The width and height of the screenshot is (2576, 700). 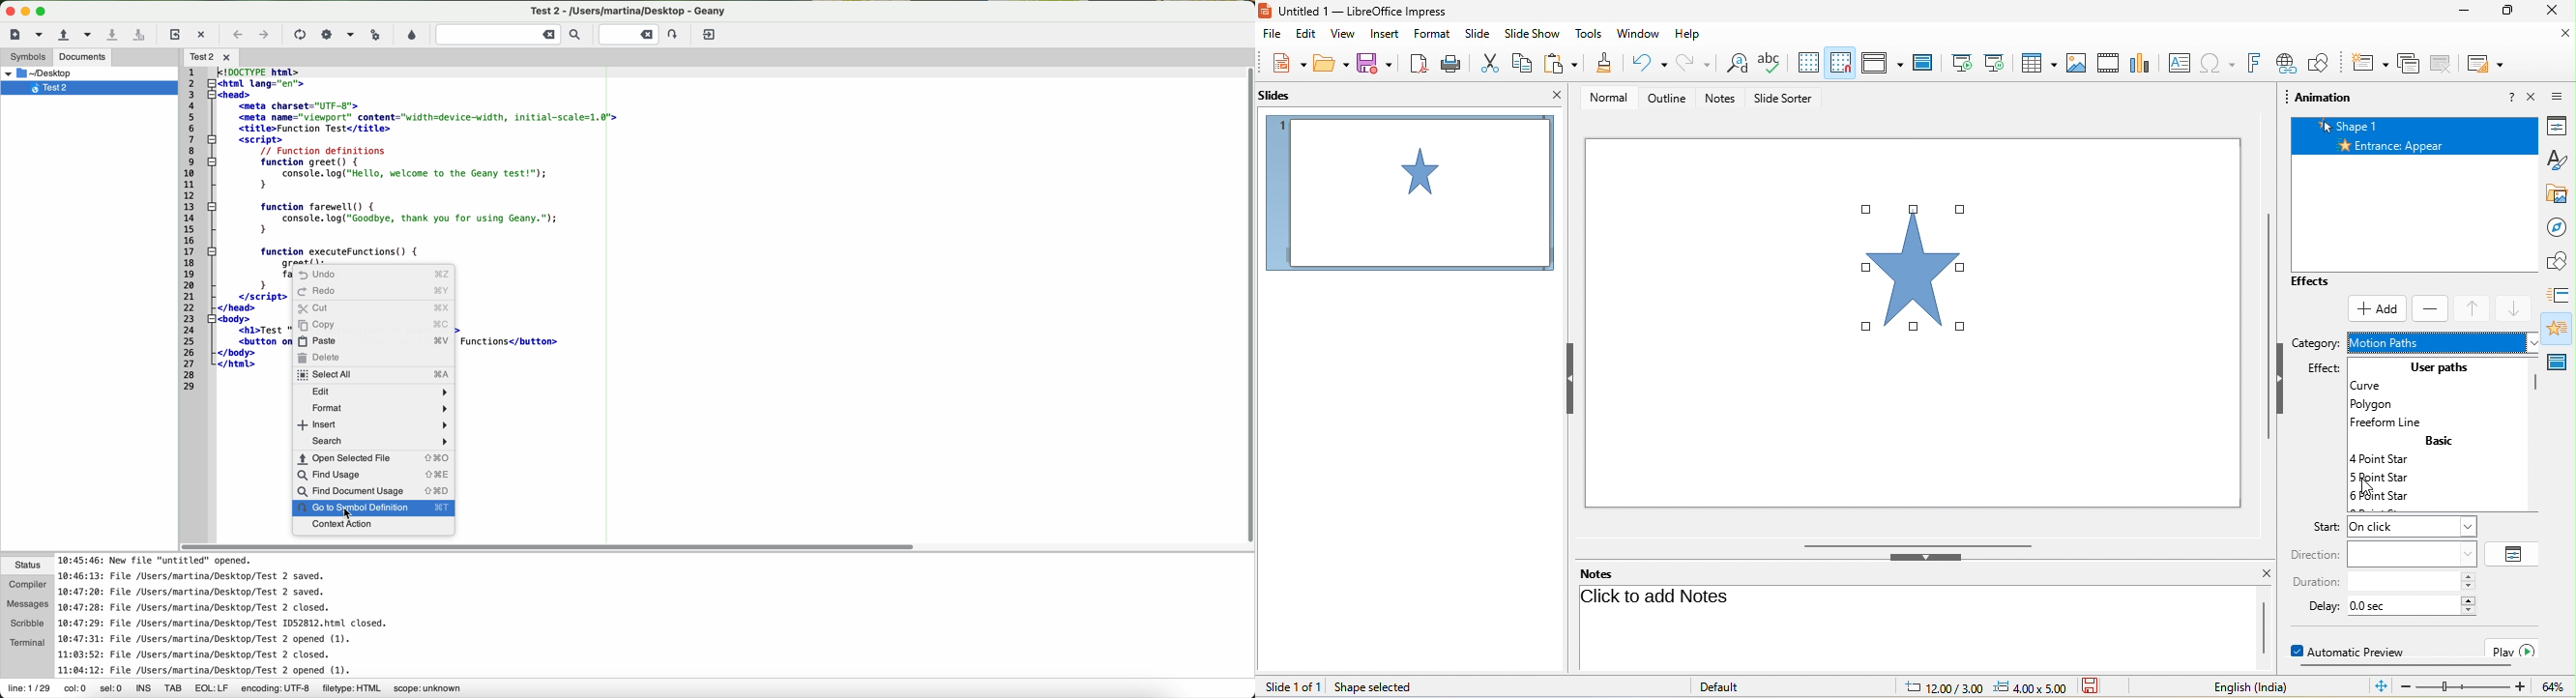 What do you see at coordinates (2324, 100) in the screenshot?
I see `animation` at bounding box center [2324, 100].